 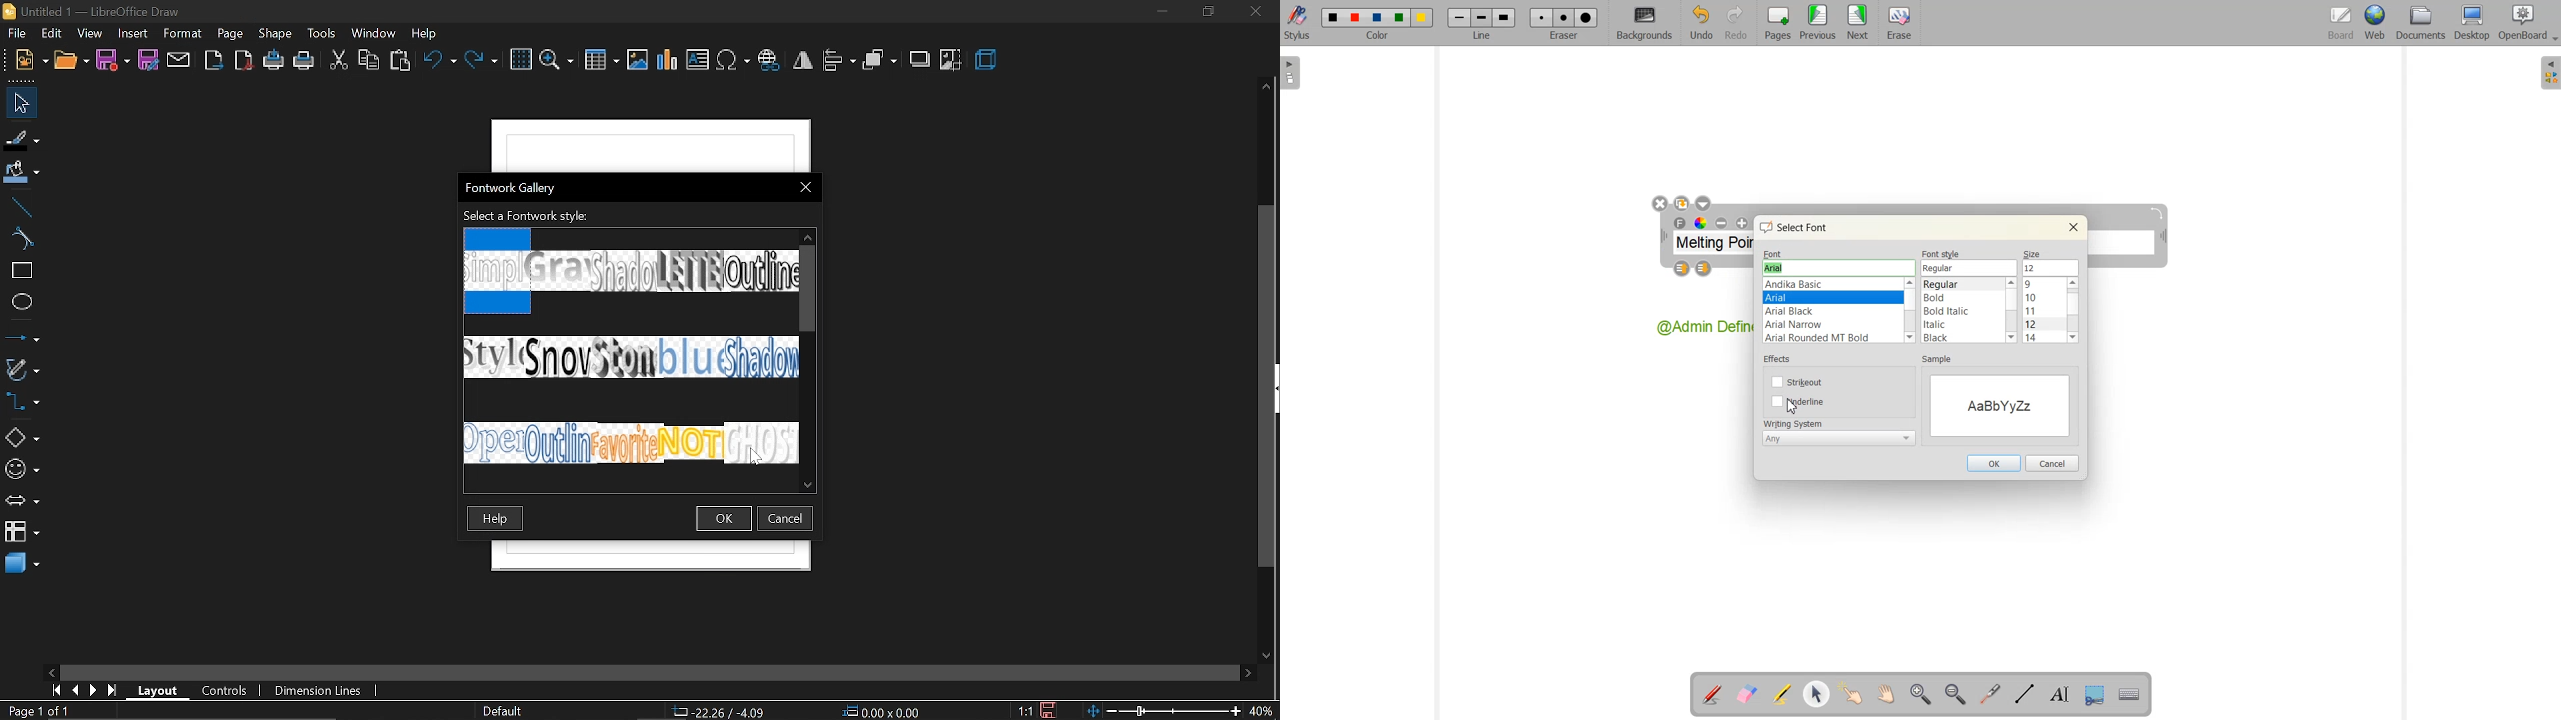 What do you see at coordinates (90, 33) in the screenshot?
I see `view` at bounding box center [90, 33].